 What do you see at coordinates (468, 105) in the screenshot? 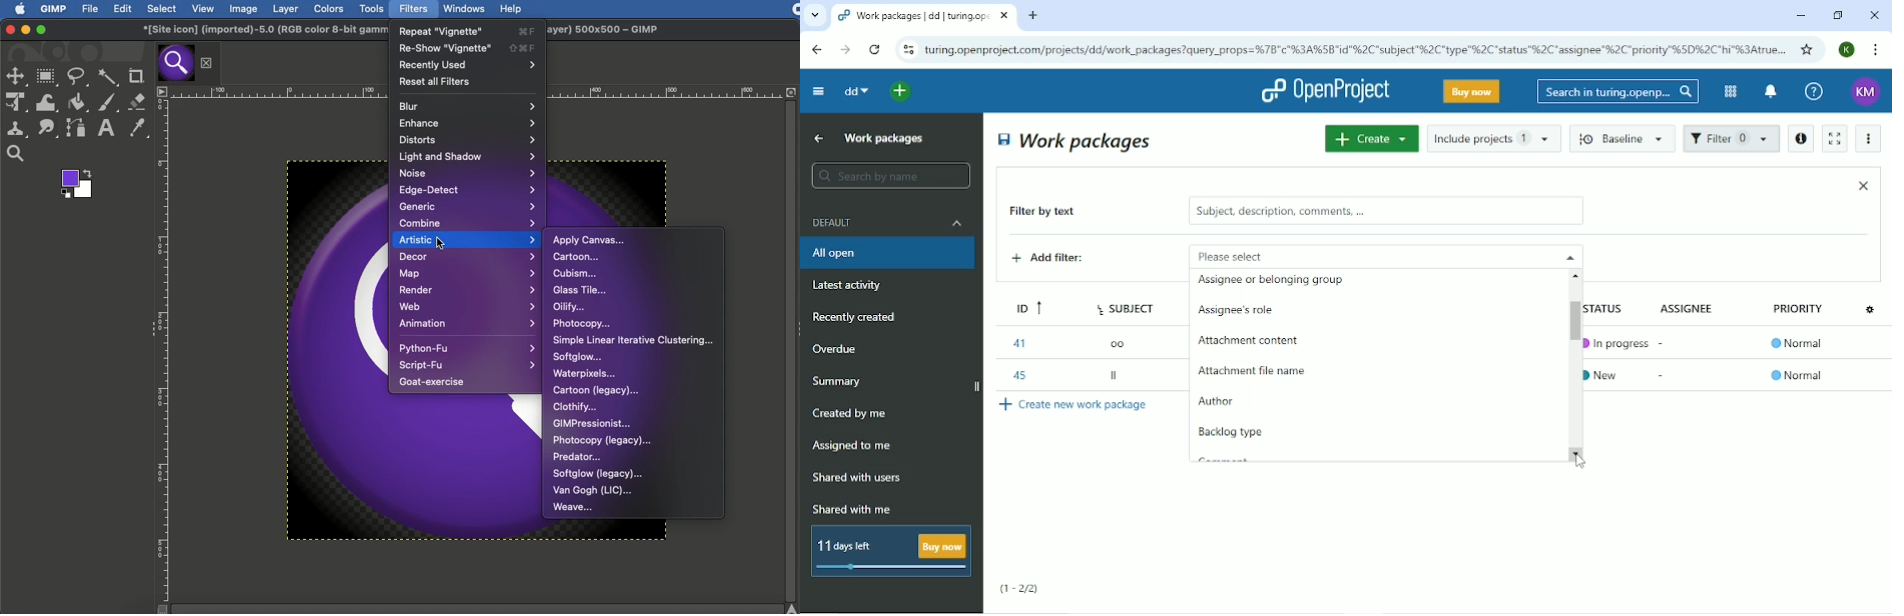
I see `Blur` at bounding box center [468, 105].